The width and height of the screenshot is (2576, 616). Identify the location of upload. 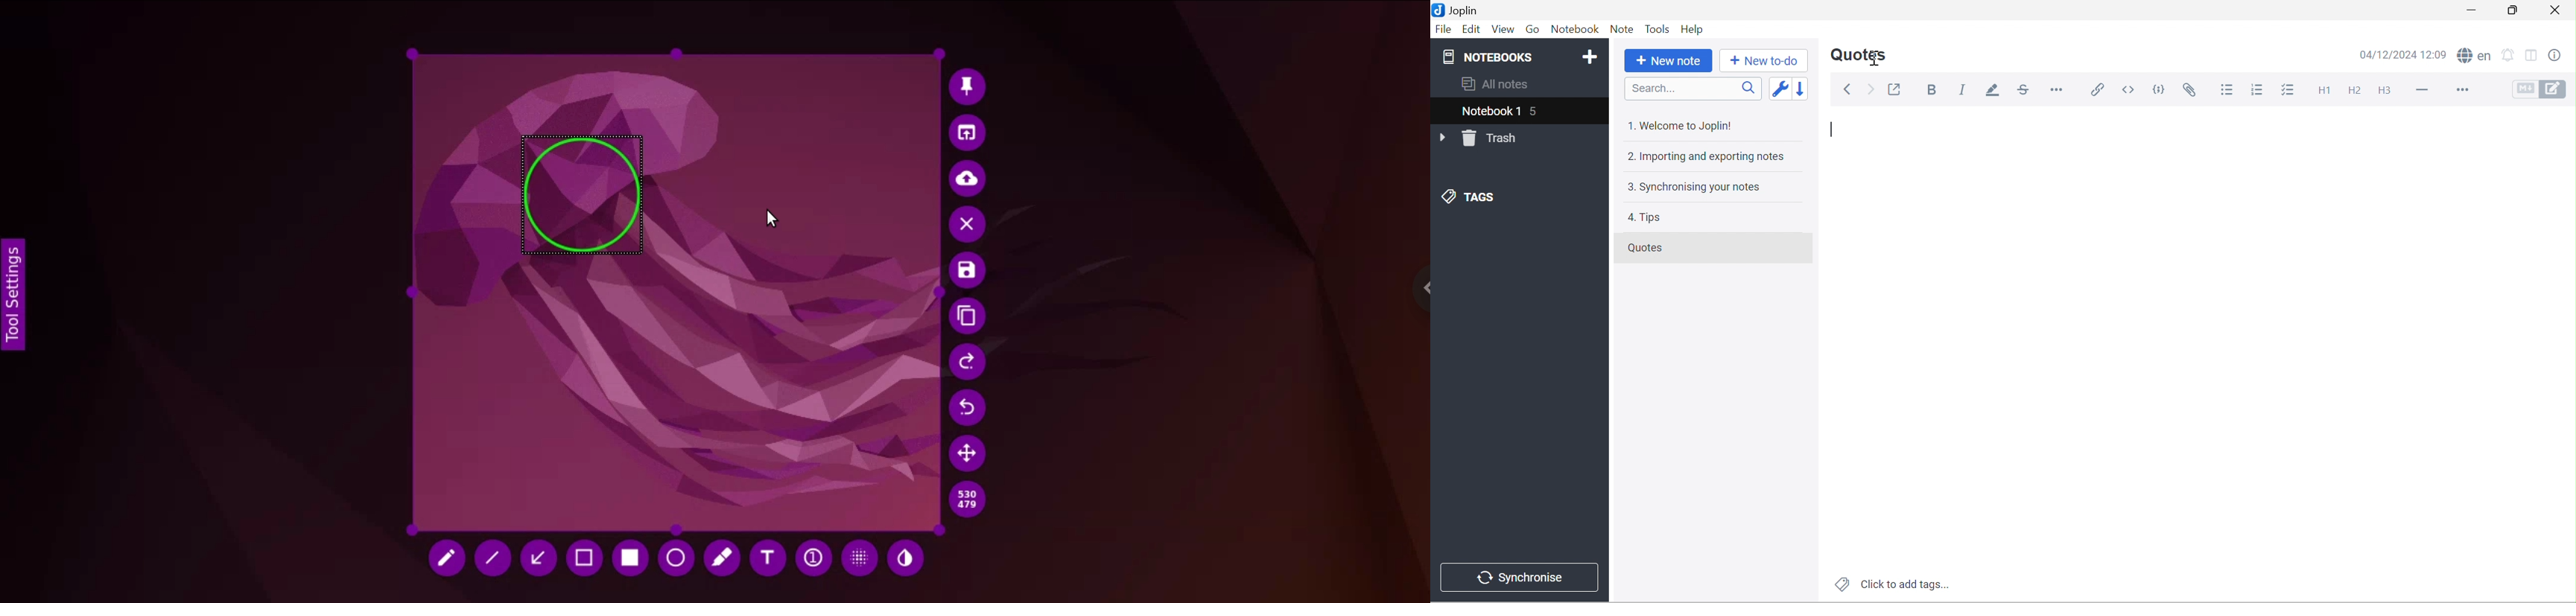
(968, 178).